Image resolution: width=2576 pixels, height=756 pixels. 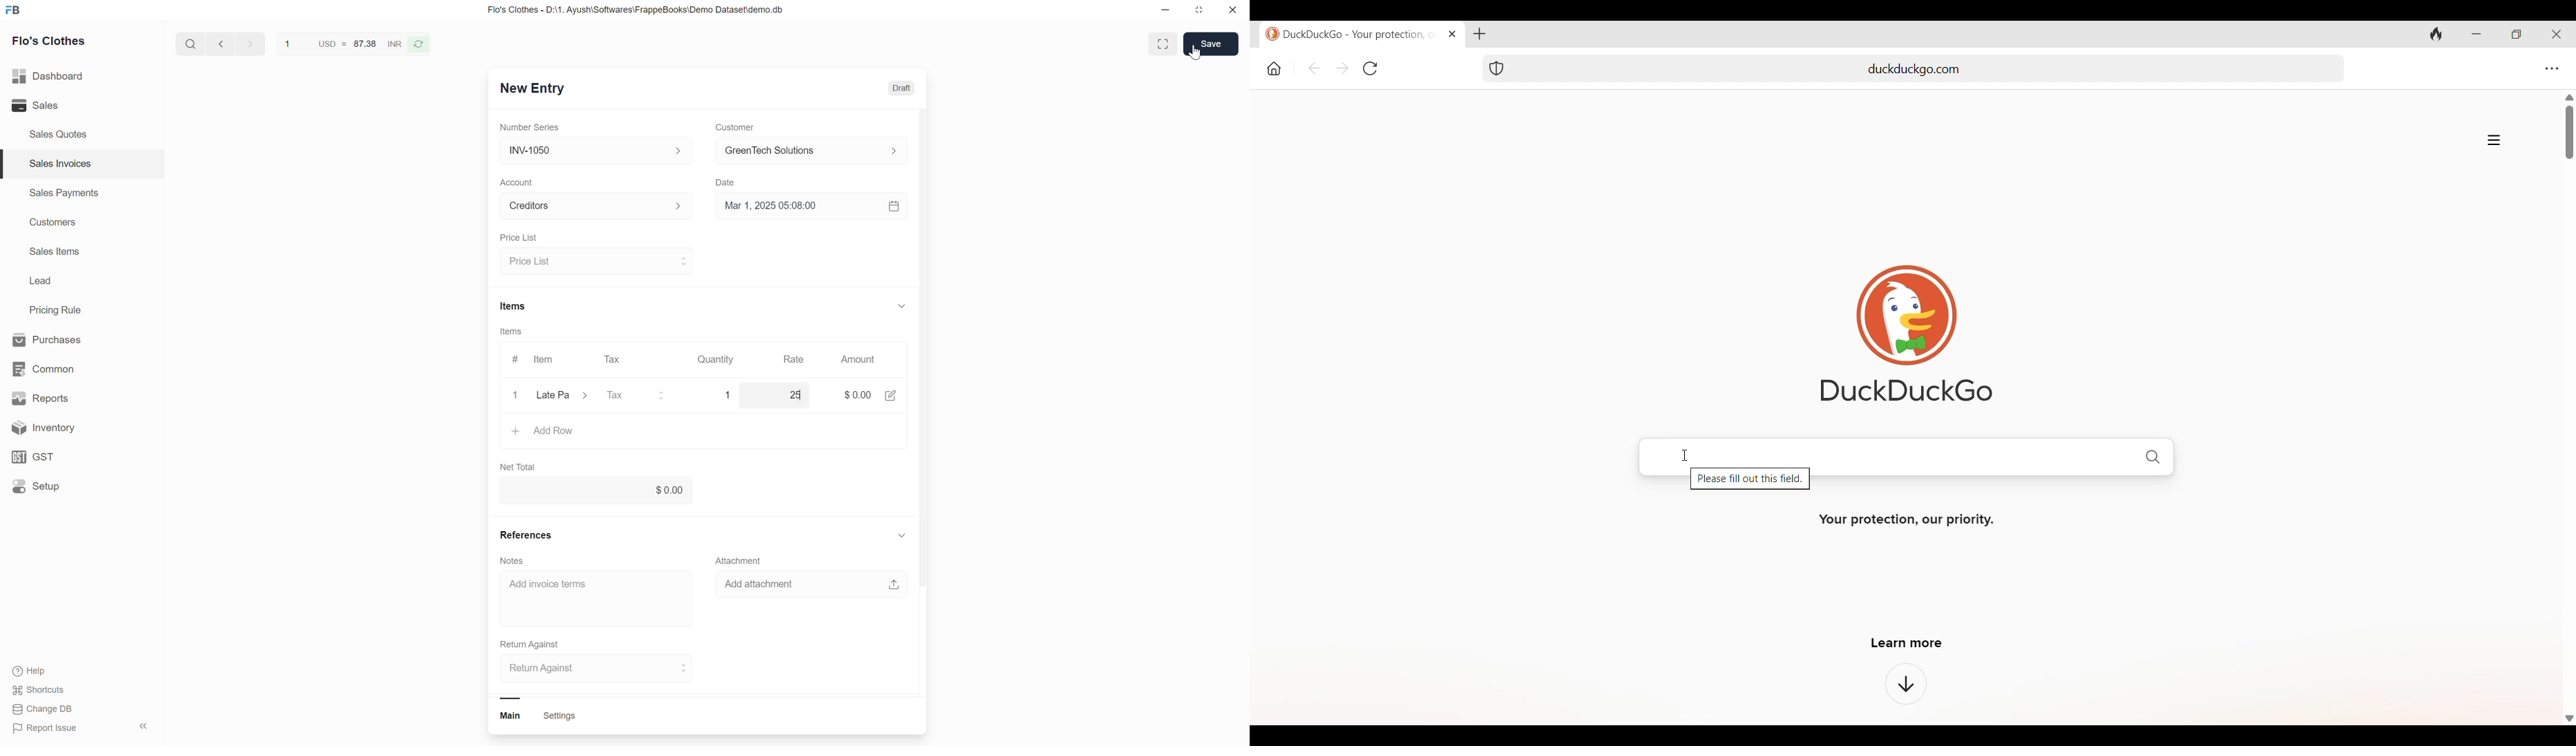 What do you see at coordinates (513, 306) in the screenshot?
I see `Items` at bounding box center [513, 306].